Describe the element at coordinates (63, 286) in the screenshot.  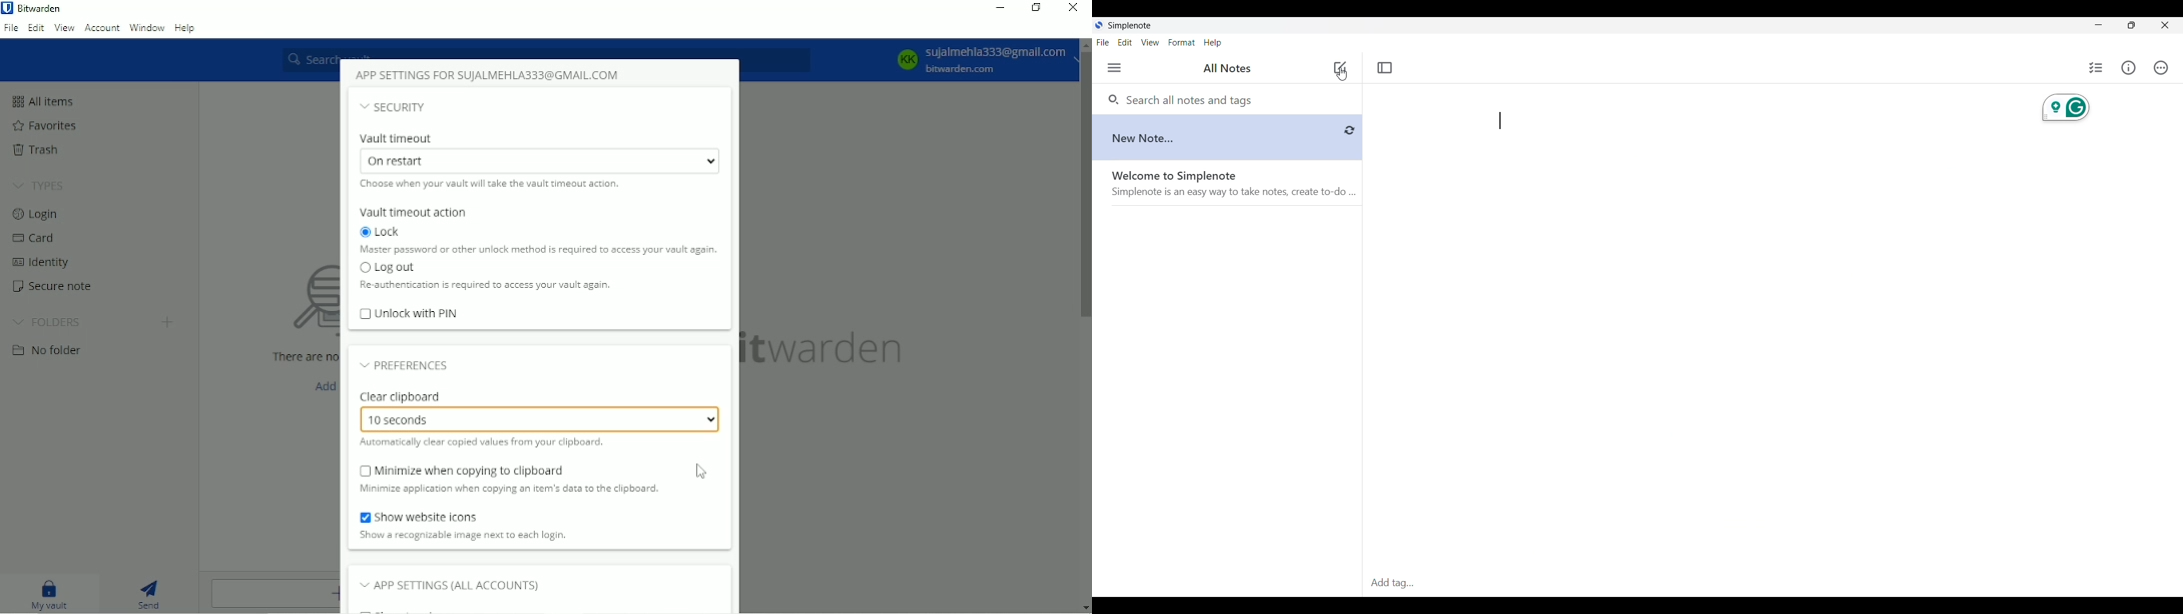
I see `Secure note.` at that location.